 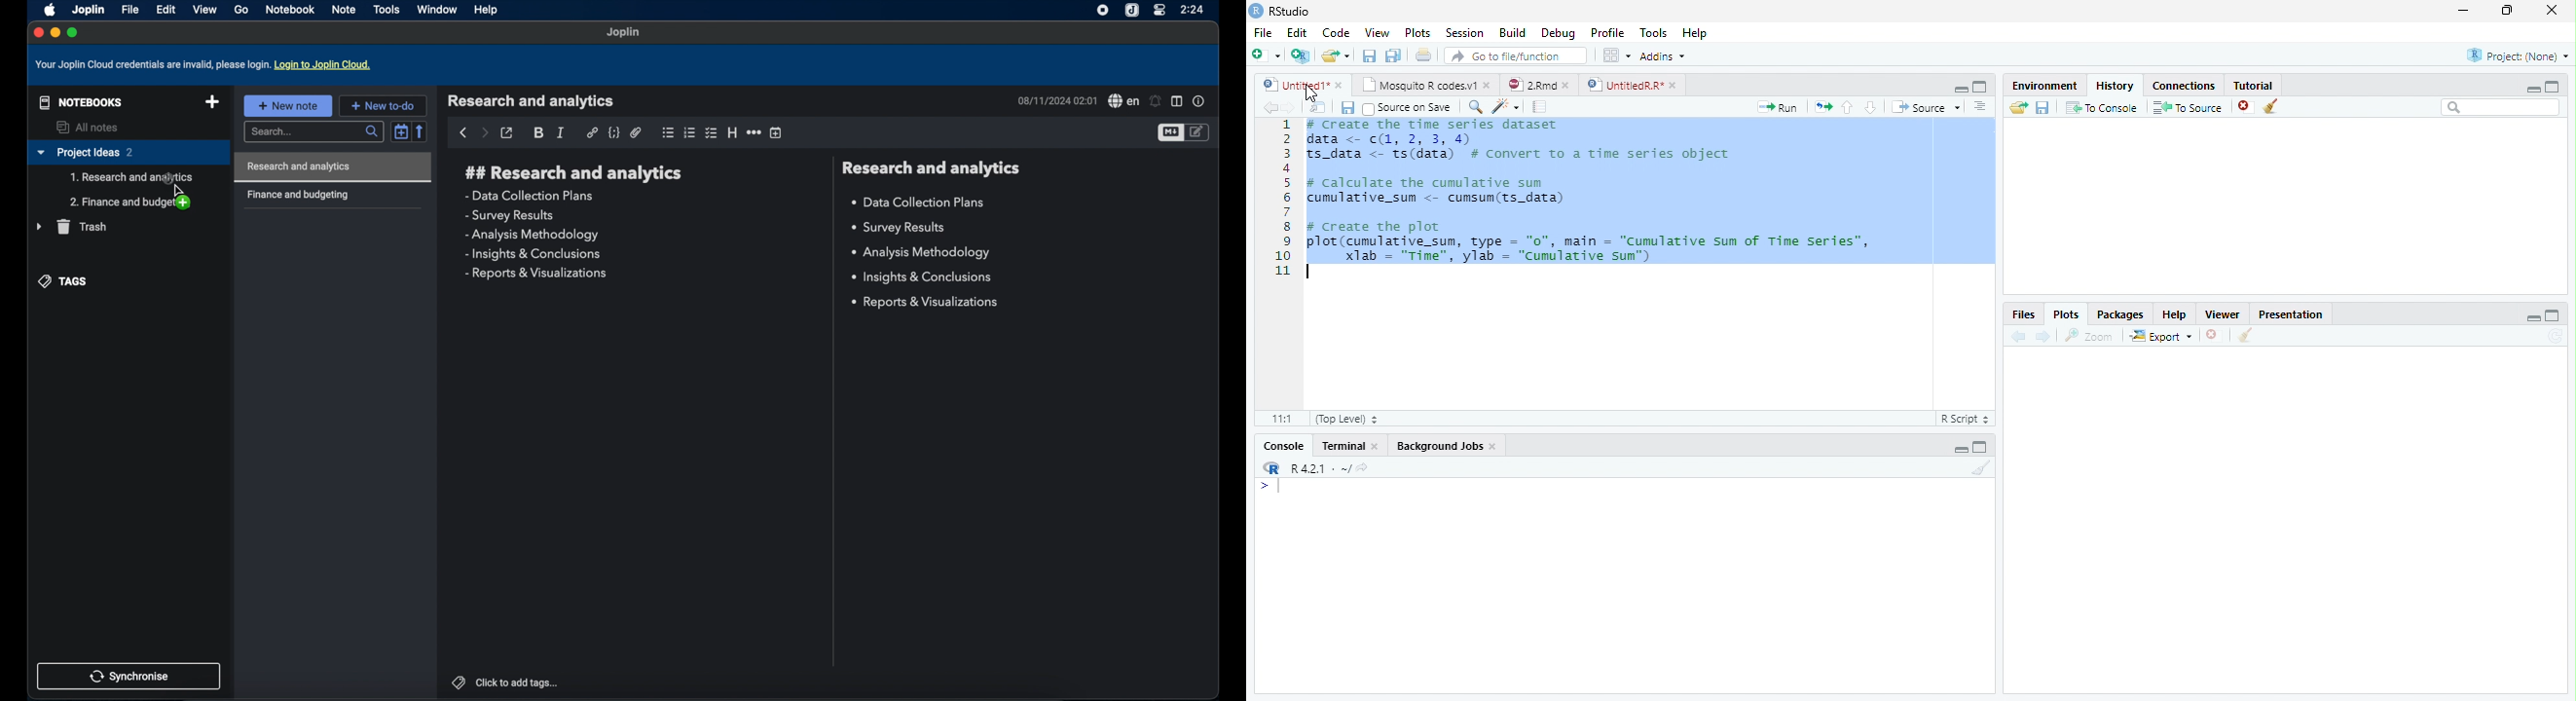 I want to click on new to-do, so click(x=383, y=105).